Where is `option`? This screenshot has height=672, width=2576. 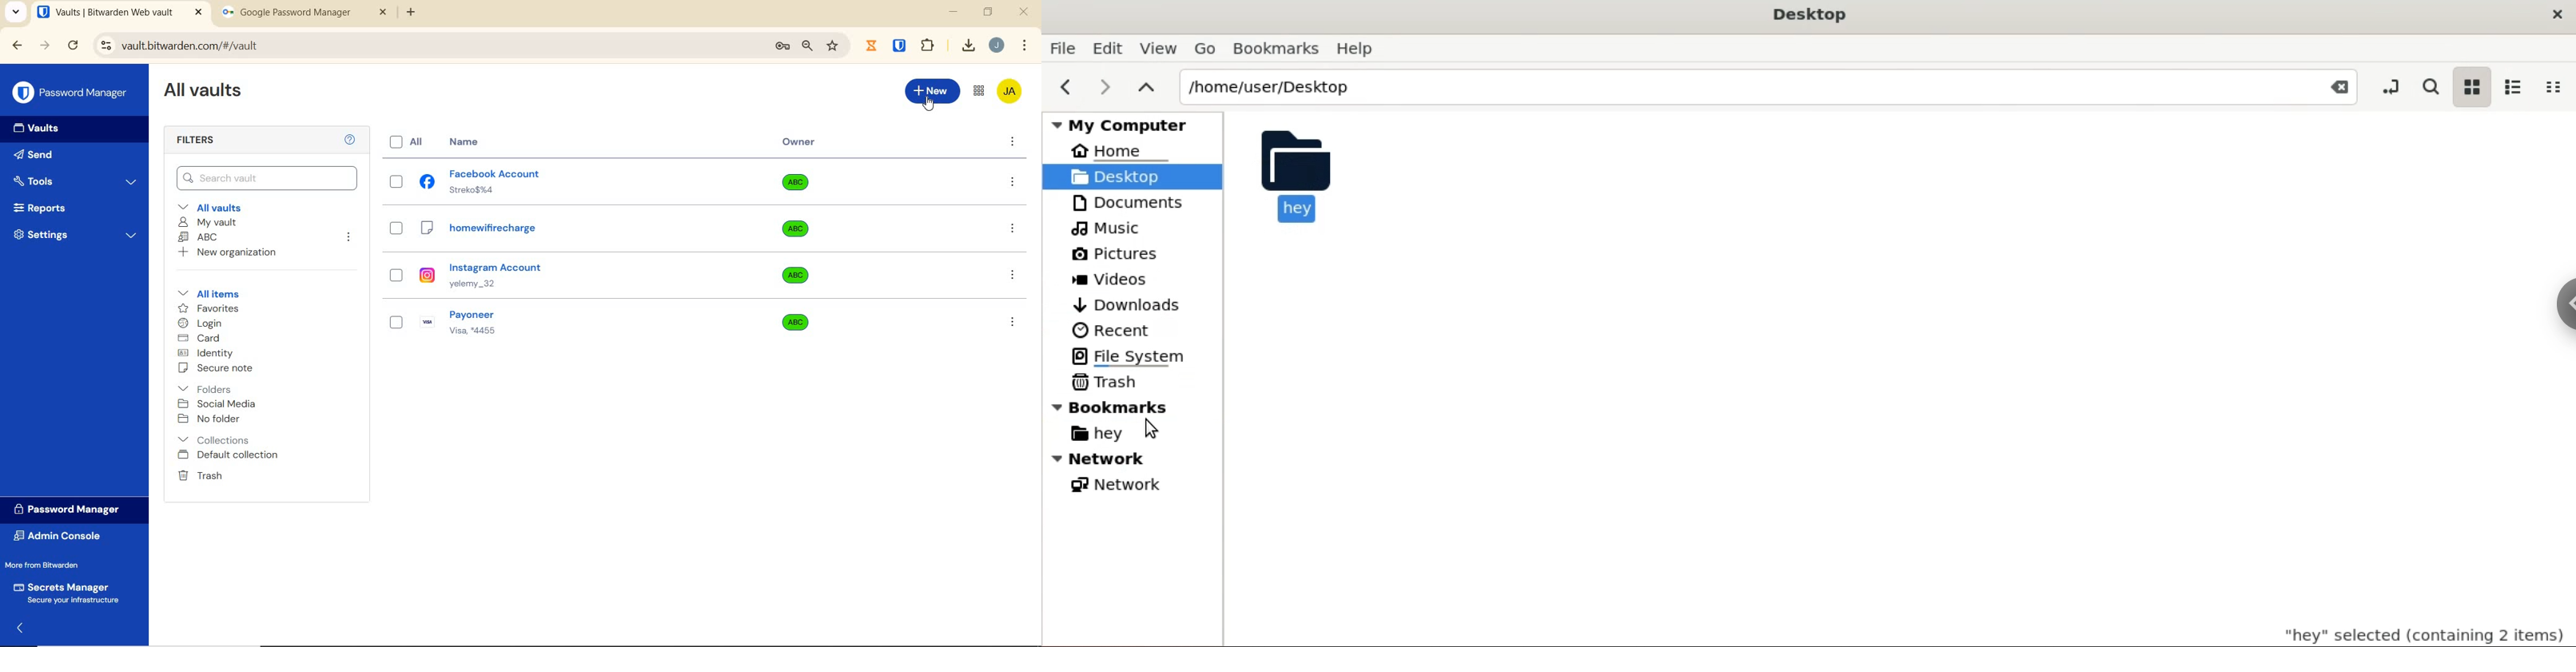
option is located at coordinates (1012, 321).